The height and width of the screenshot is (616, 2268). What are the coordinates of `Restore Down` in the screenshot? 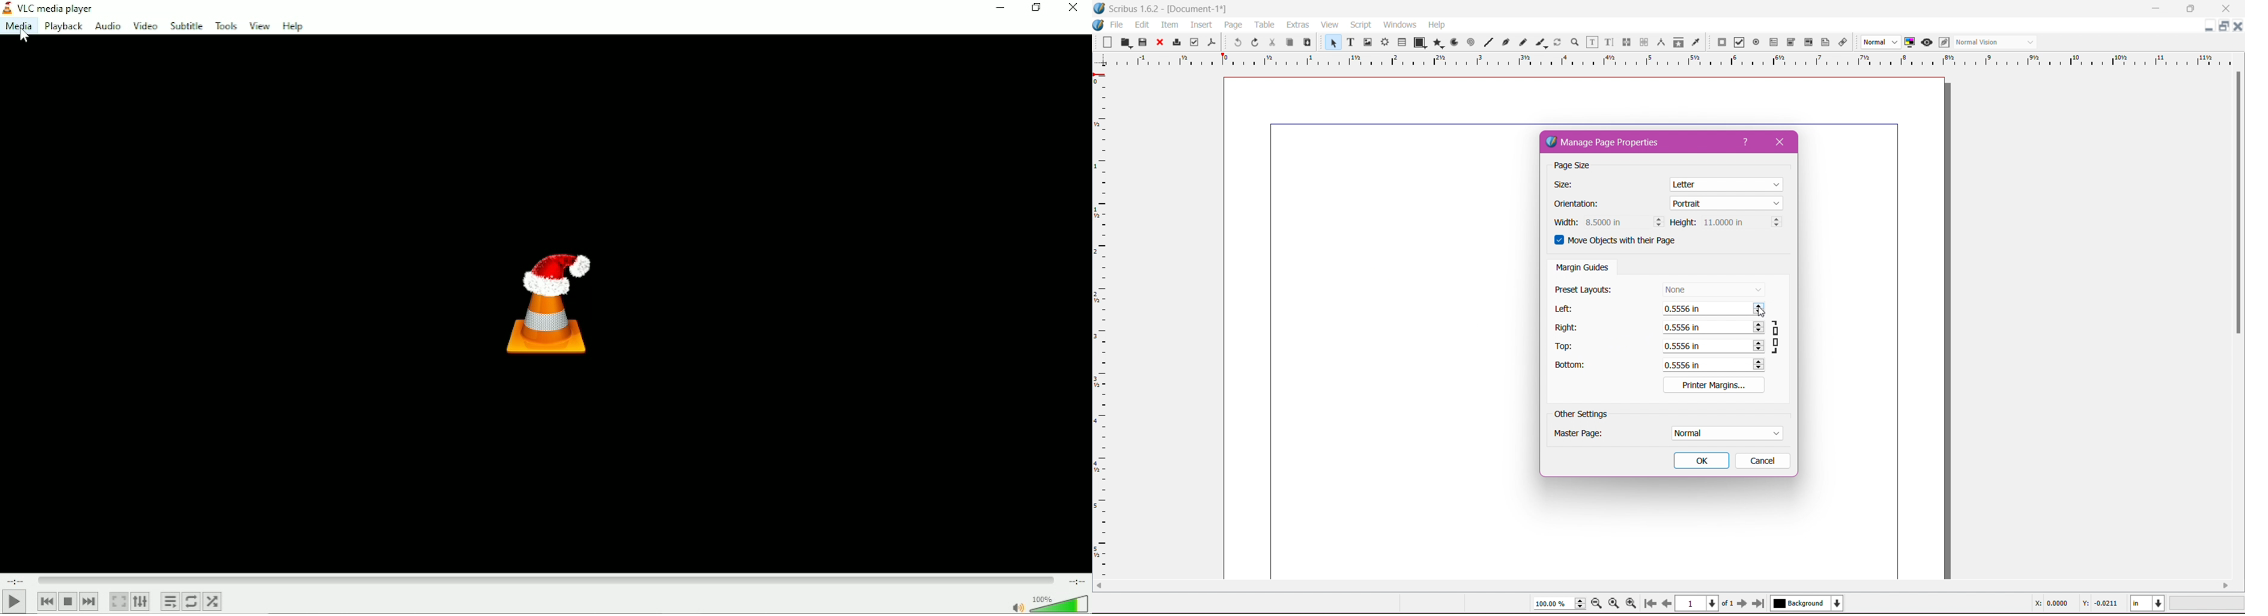 It's located at (2190, 9).